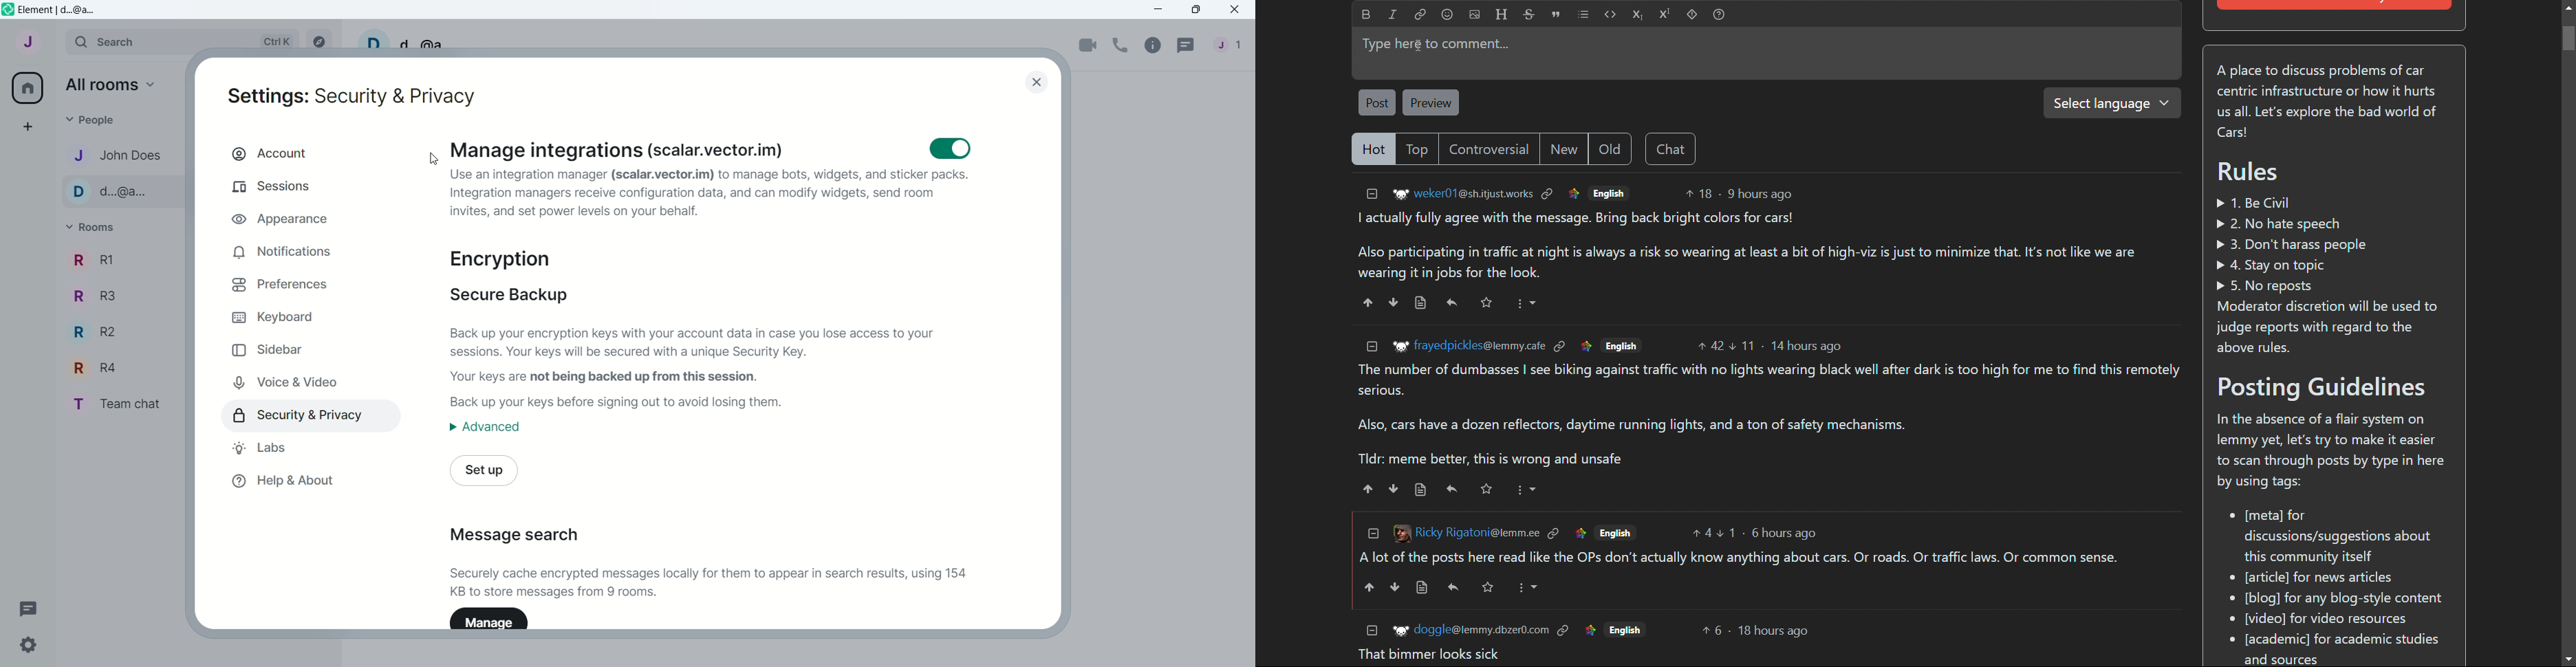  I want to click on preferences, so click(281, 287).